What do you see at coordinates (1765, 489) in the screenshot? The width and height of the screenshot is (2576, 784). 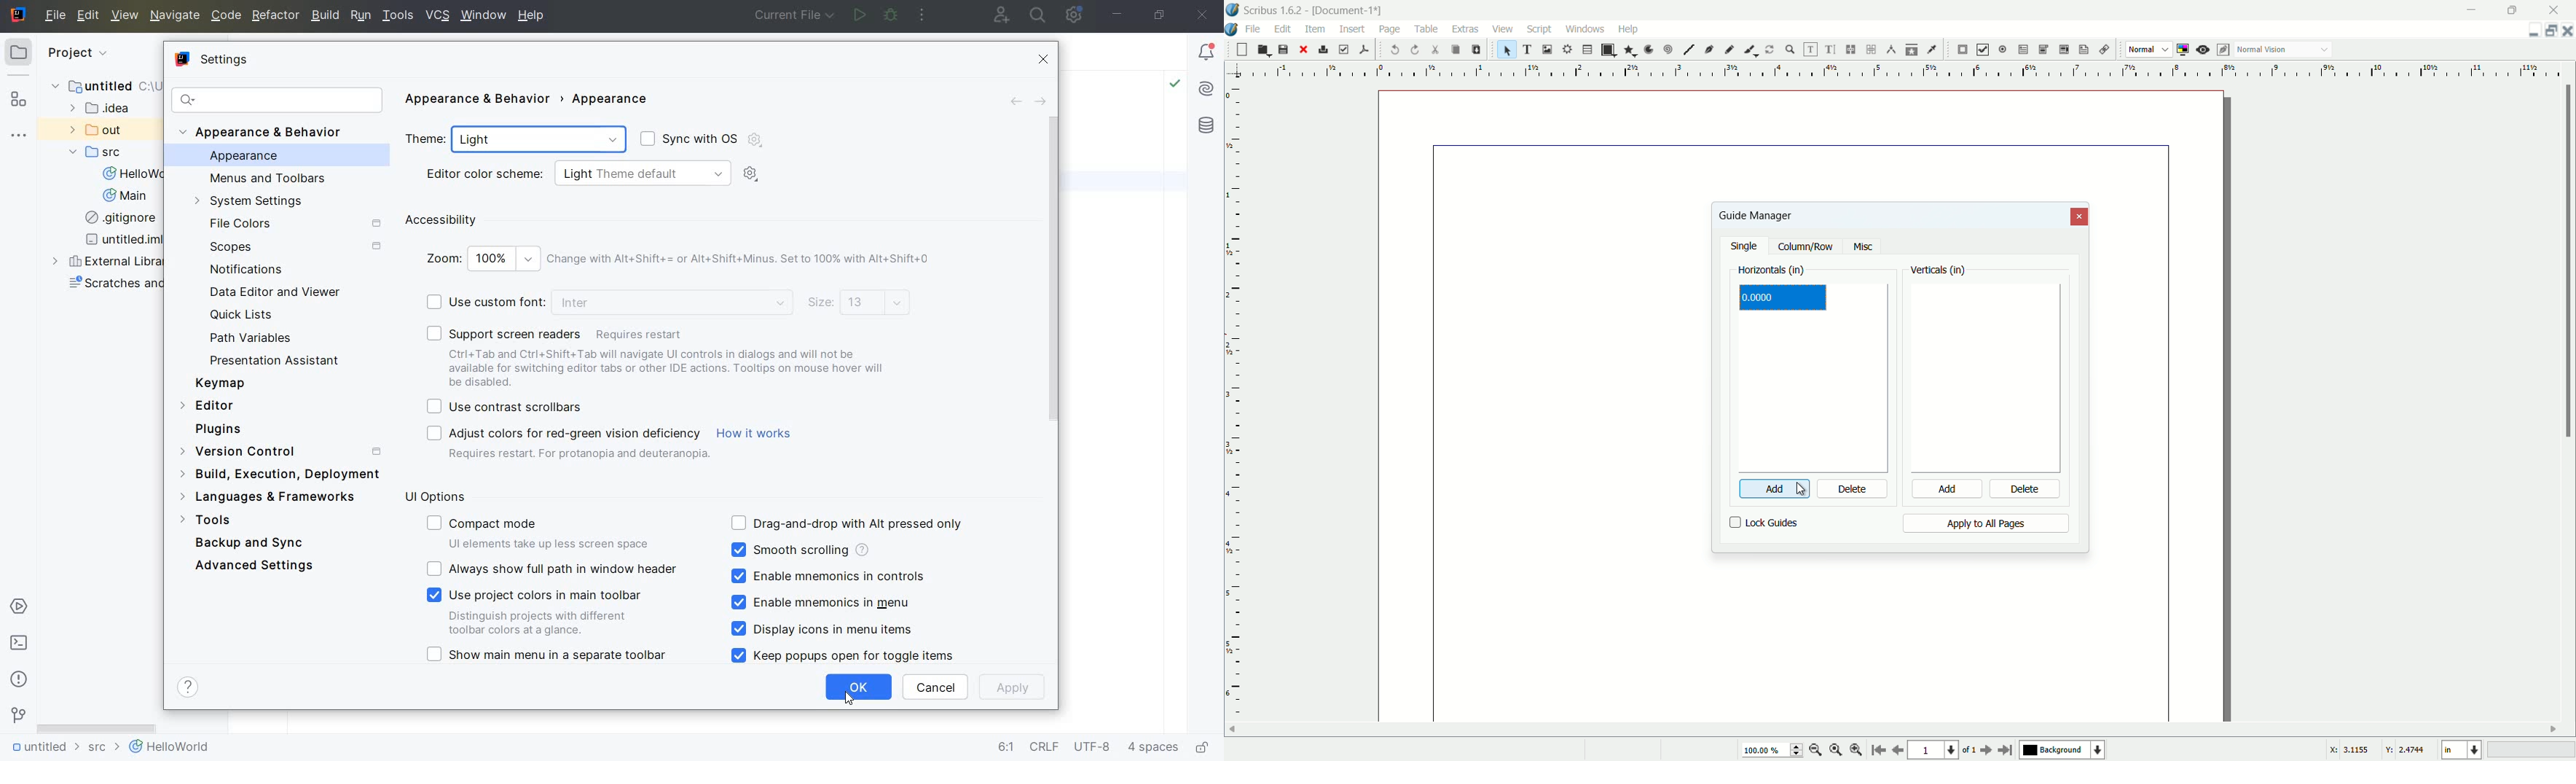 I see `add` at bounding box center [1765, 489].